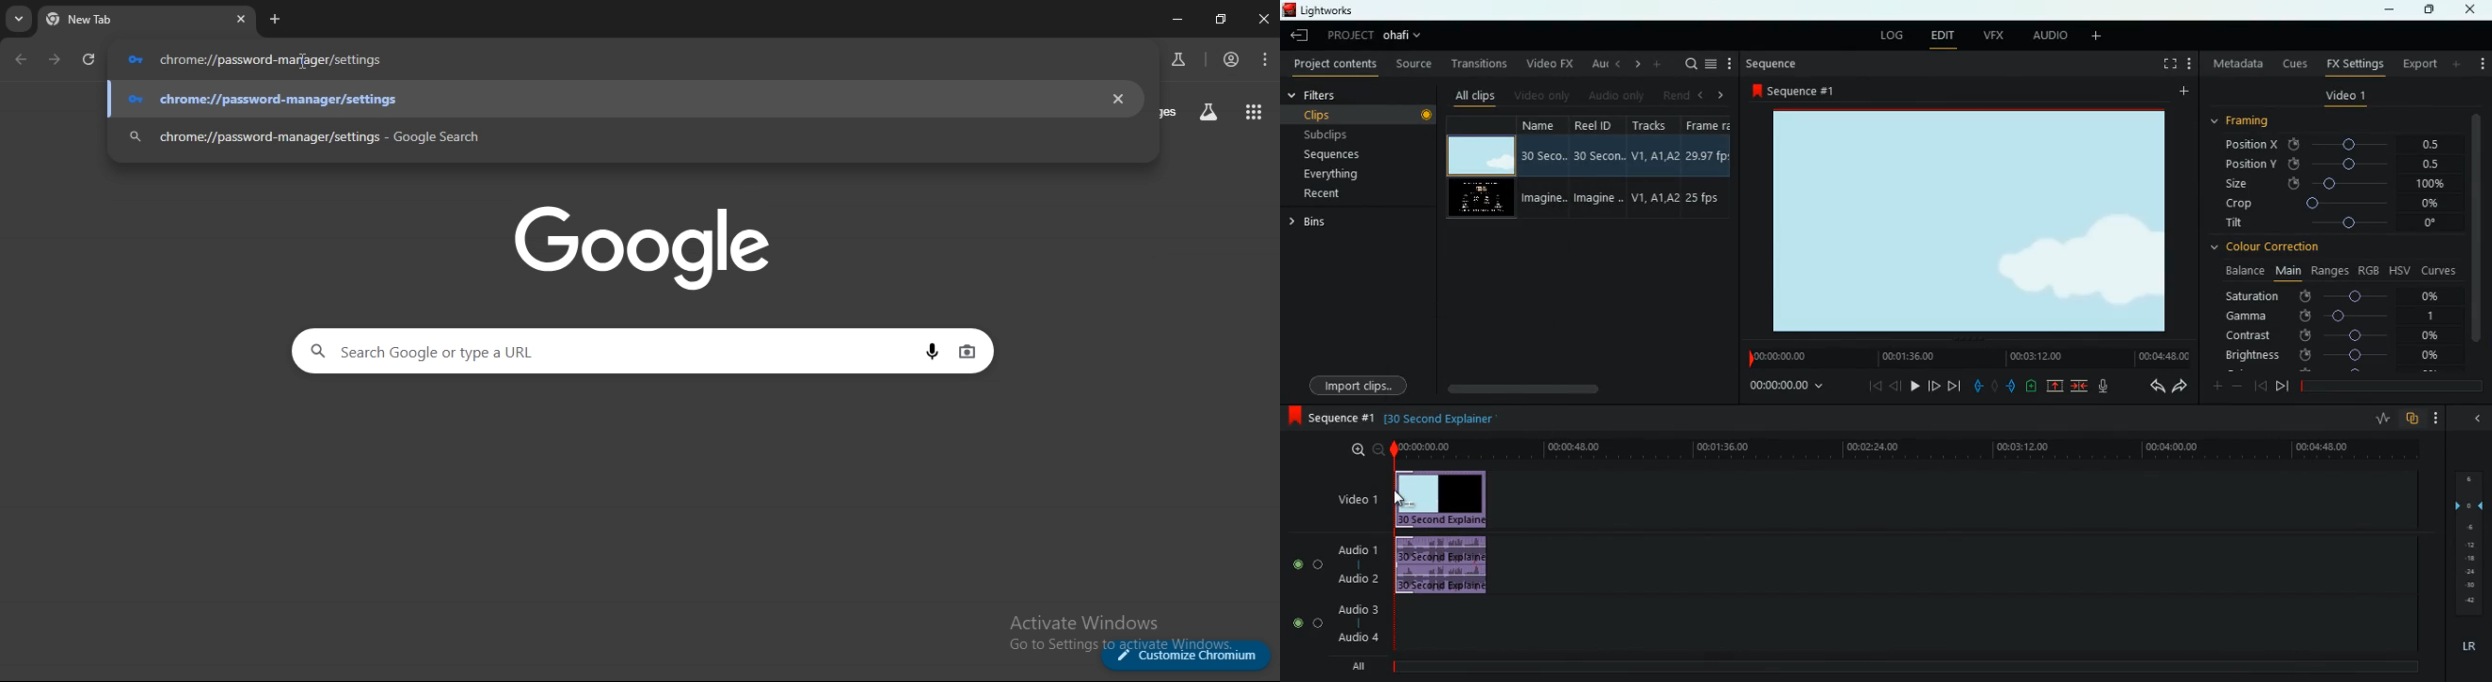  I want to click on audio, so click(1447, 566).